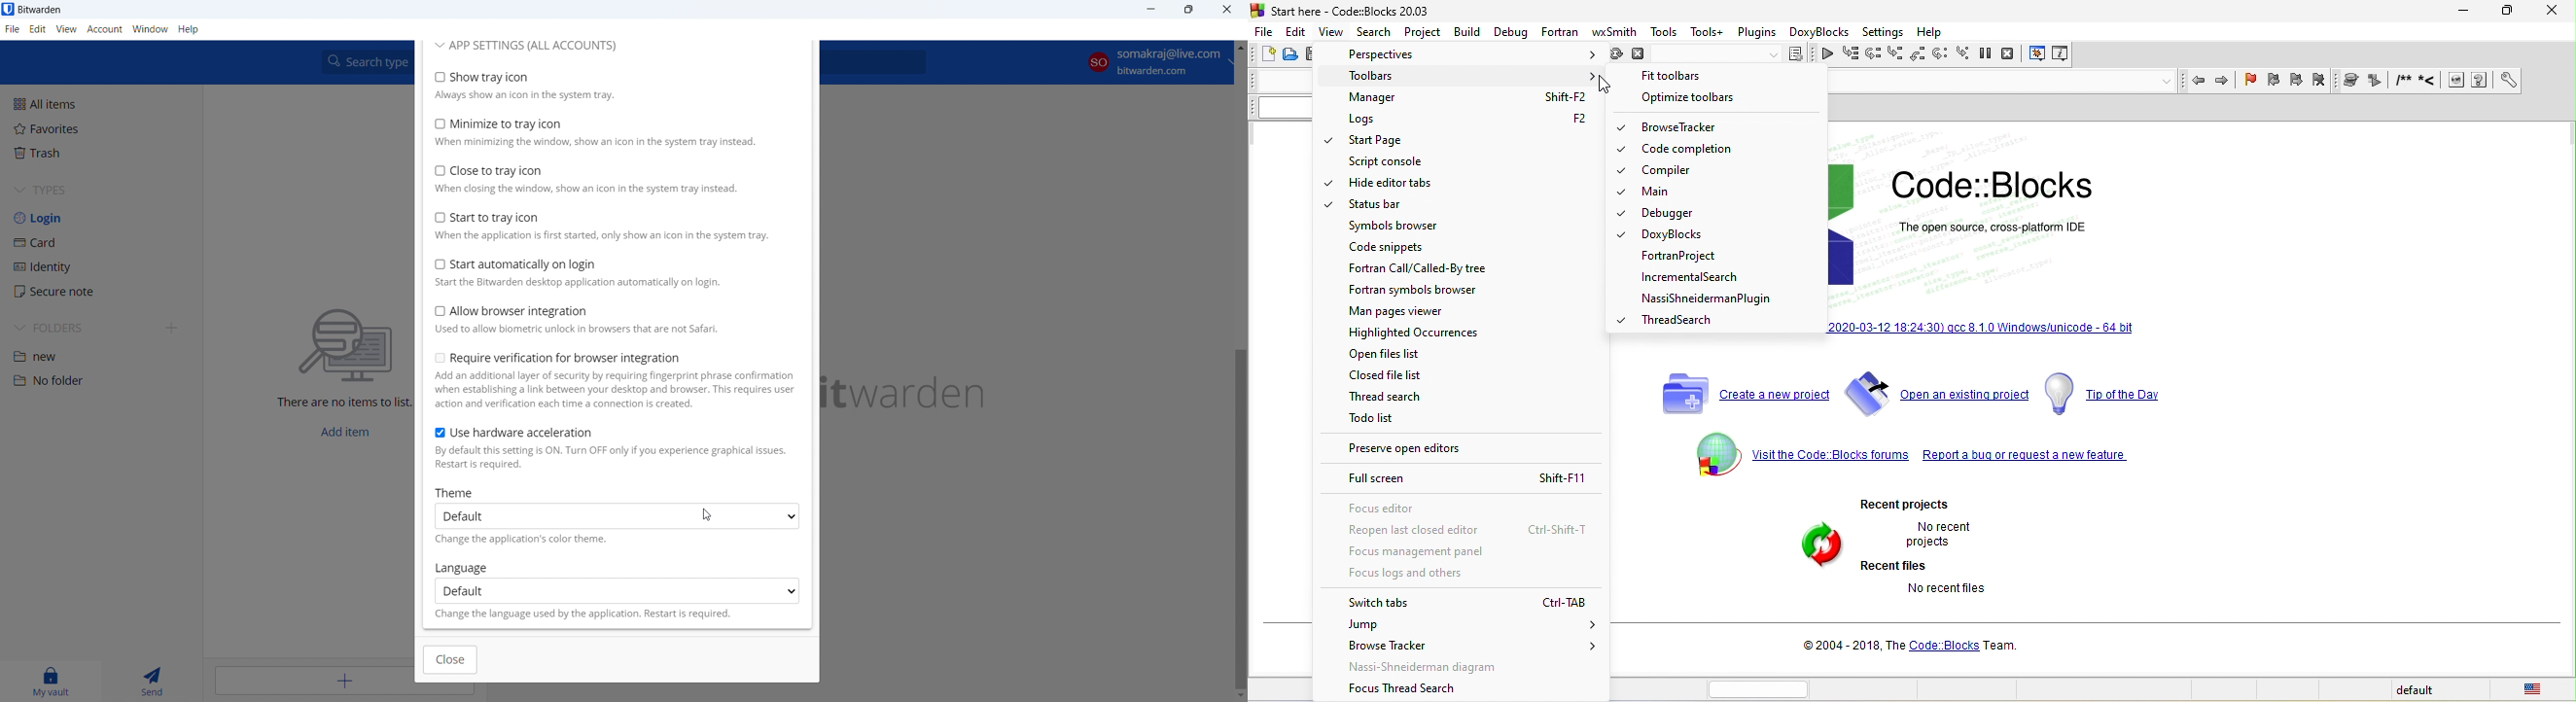 This screenshot has width=2576, height=728. I want to click on close, so click(1227, 9).